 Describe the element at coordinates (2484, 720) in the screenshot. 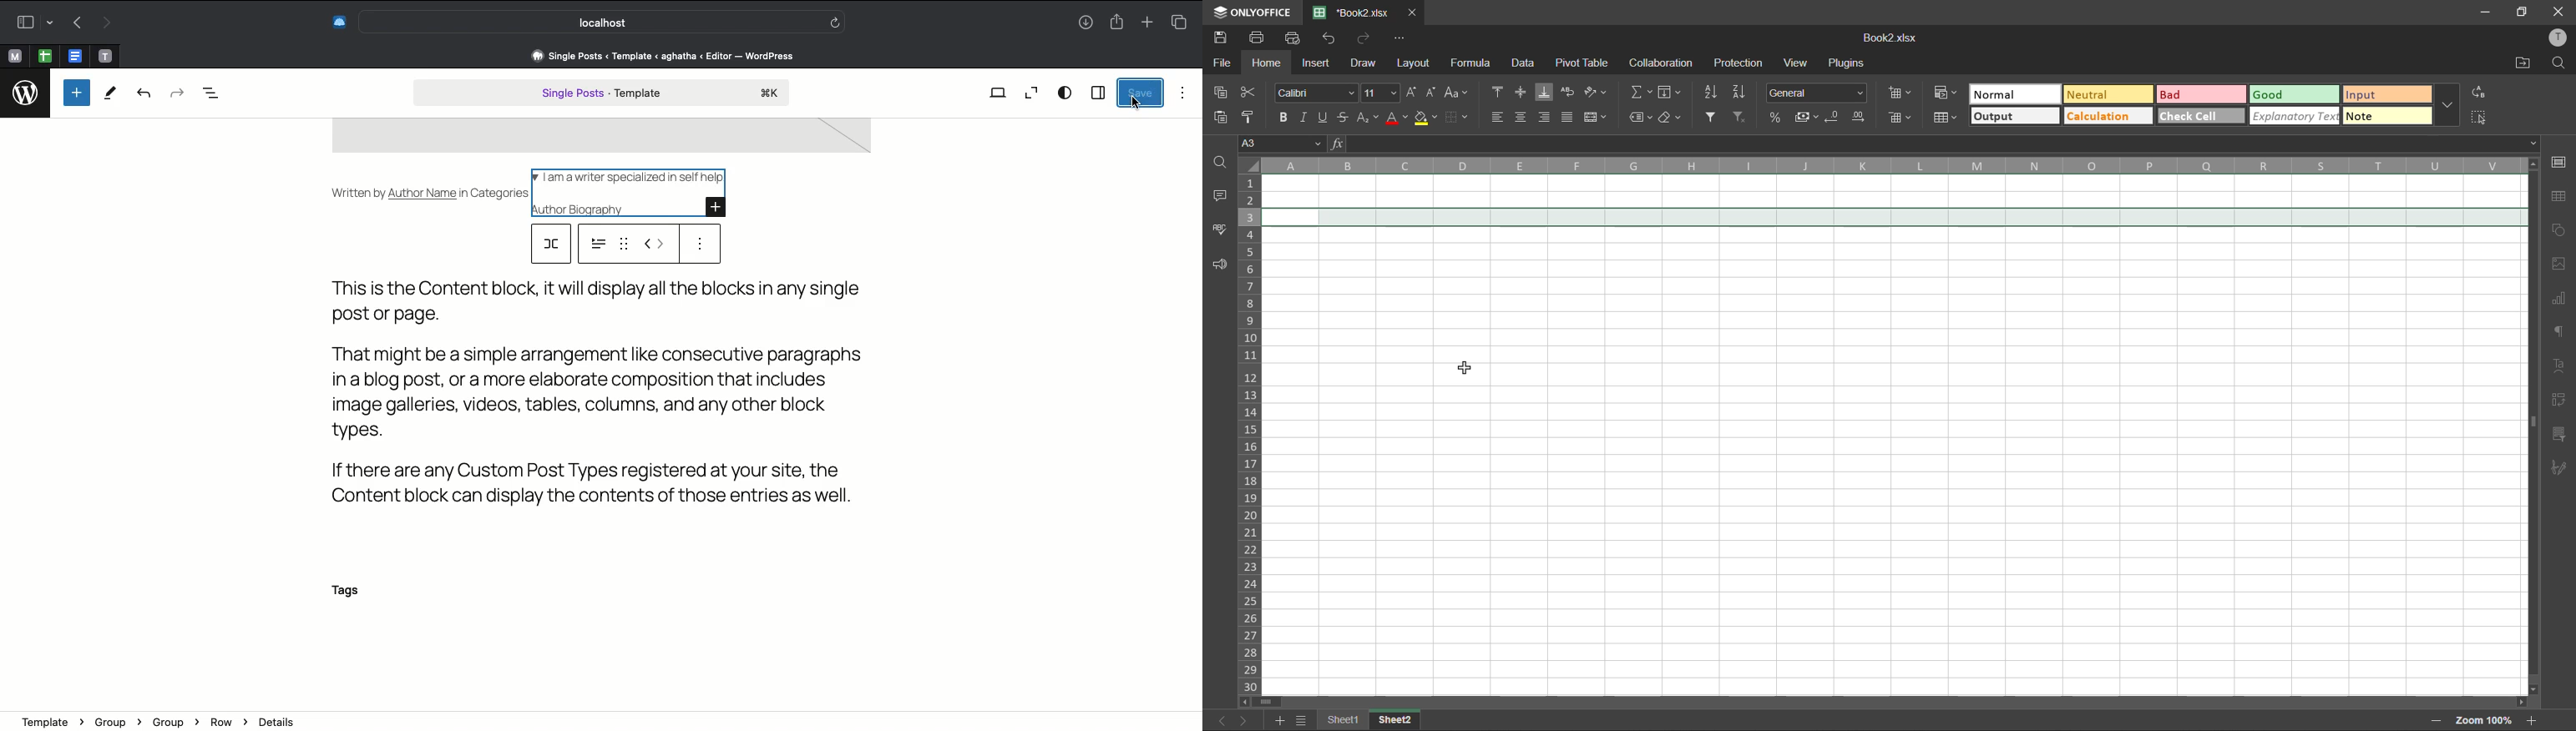

I see `zoom 100%` at that location.